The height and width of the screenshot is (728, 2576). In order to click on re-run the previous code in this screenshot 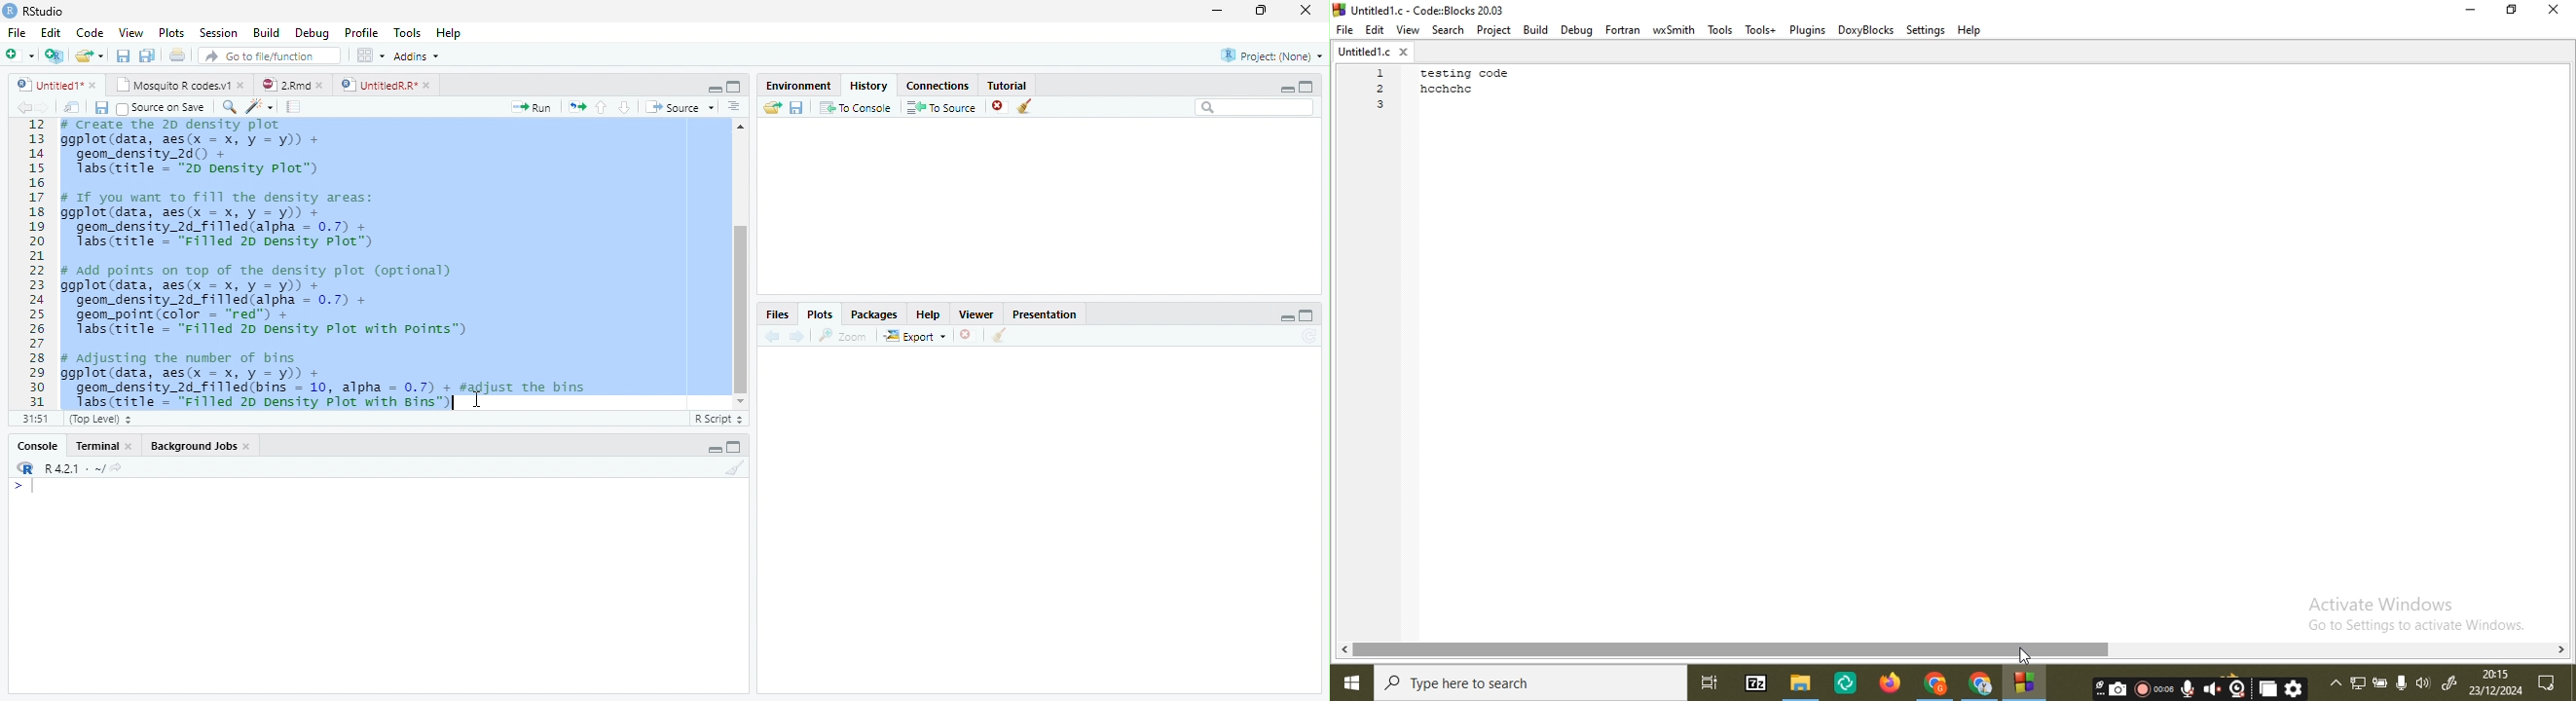, I will do `click(576, 106)`.